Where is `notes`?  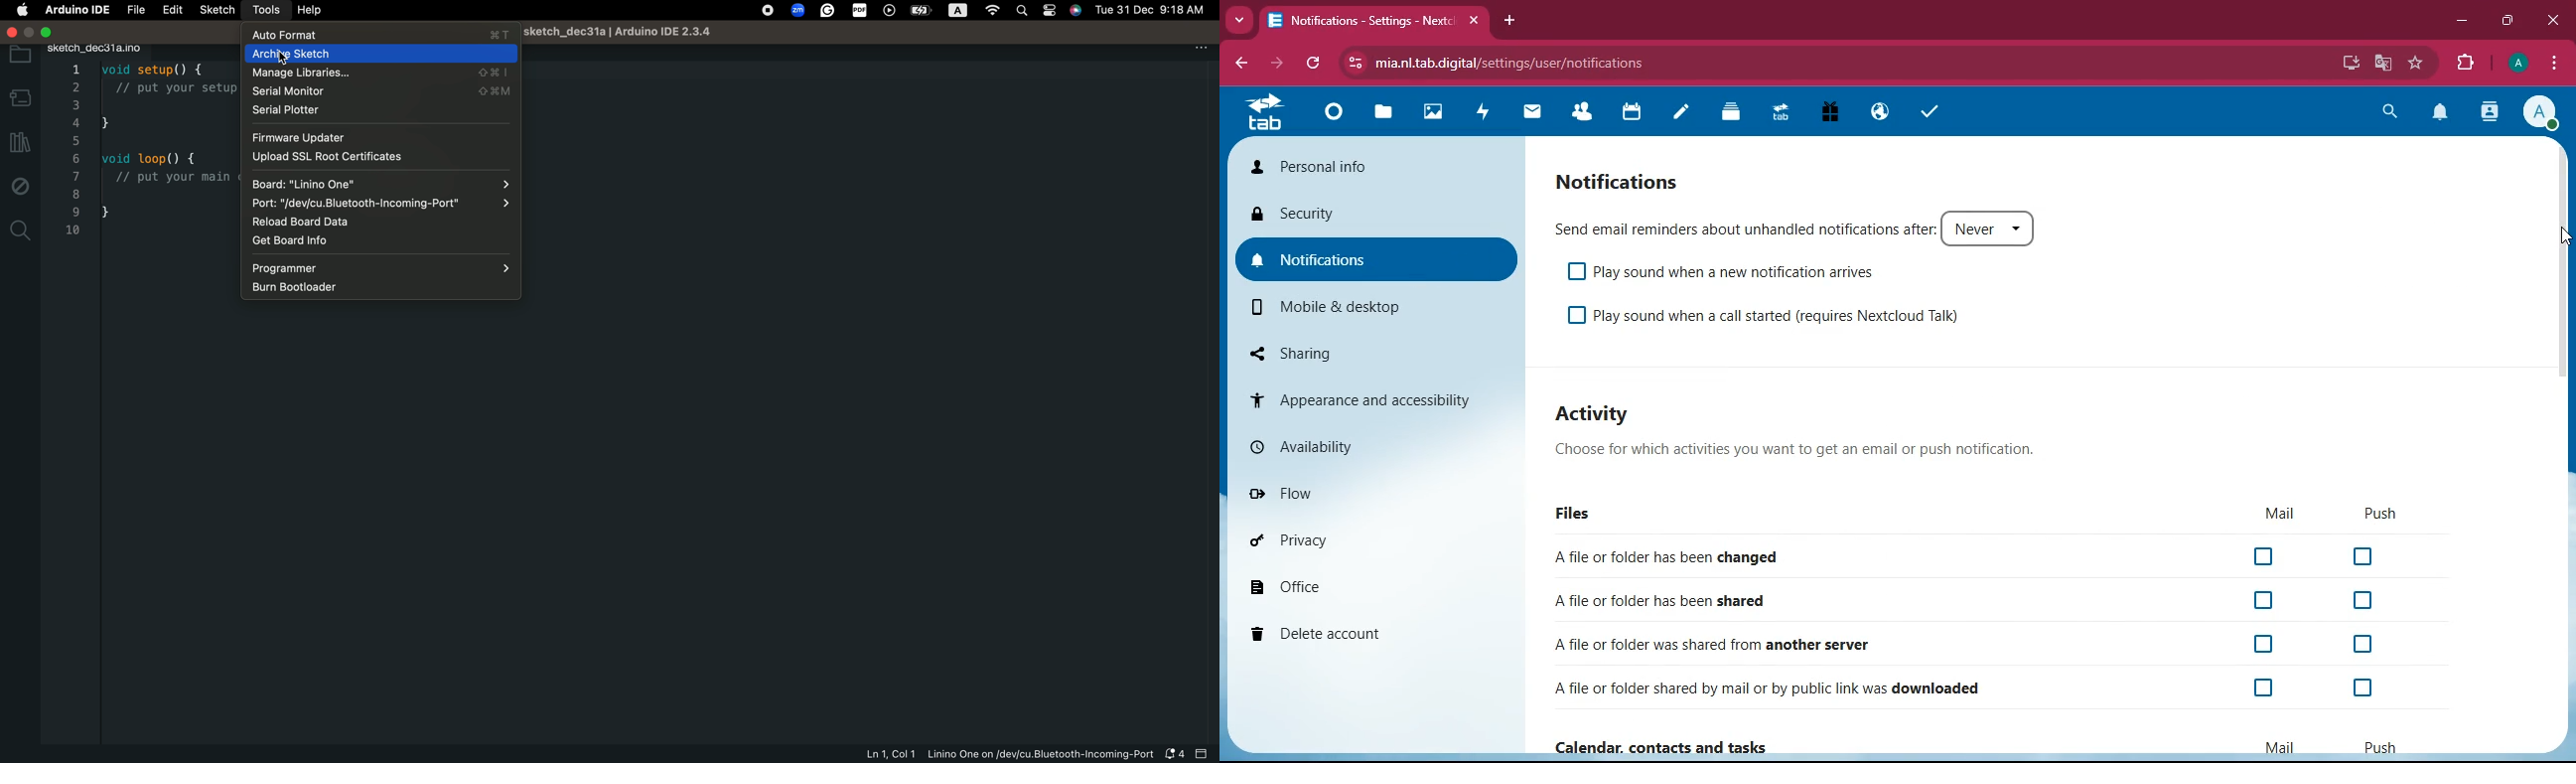
notes is located at coordinates (1684, 115).